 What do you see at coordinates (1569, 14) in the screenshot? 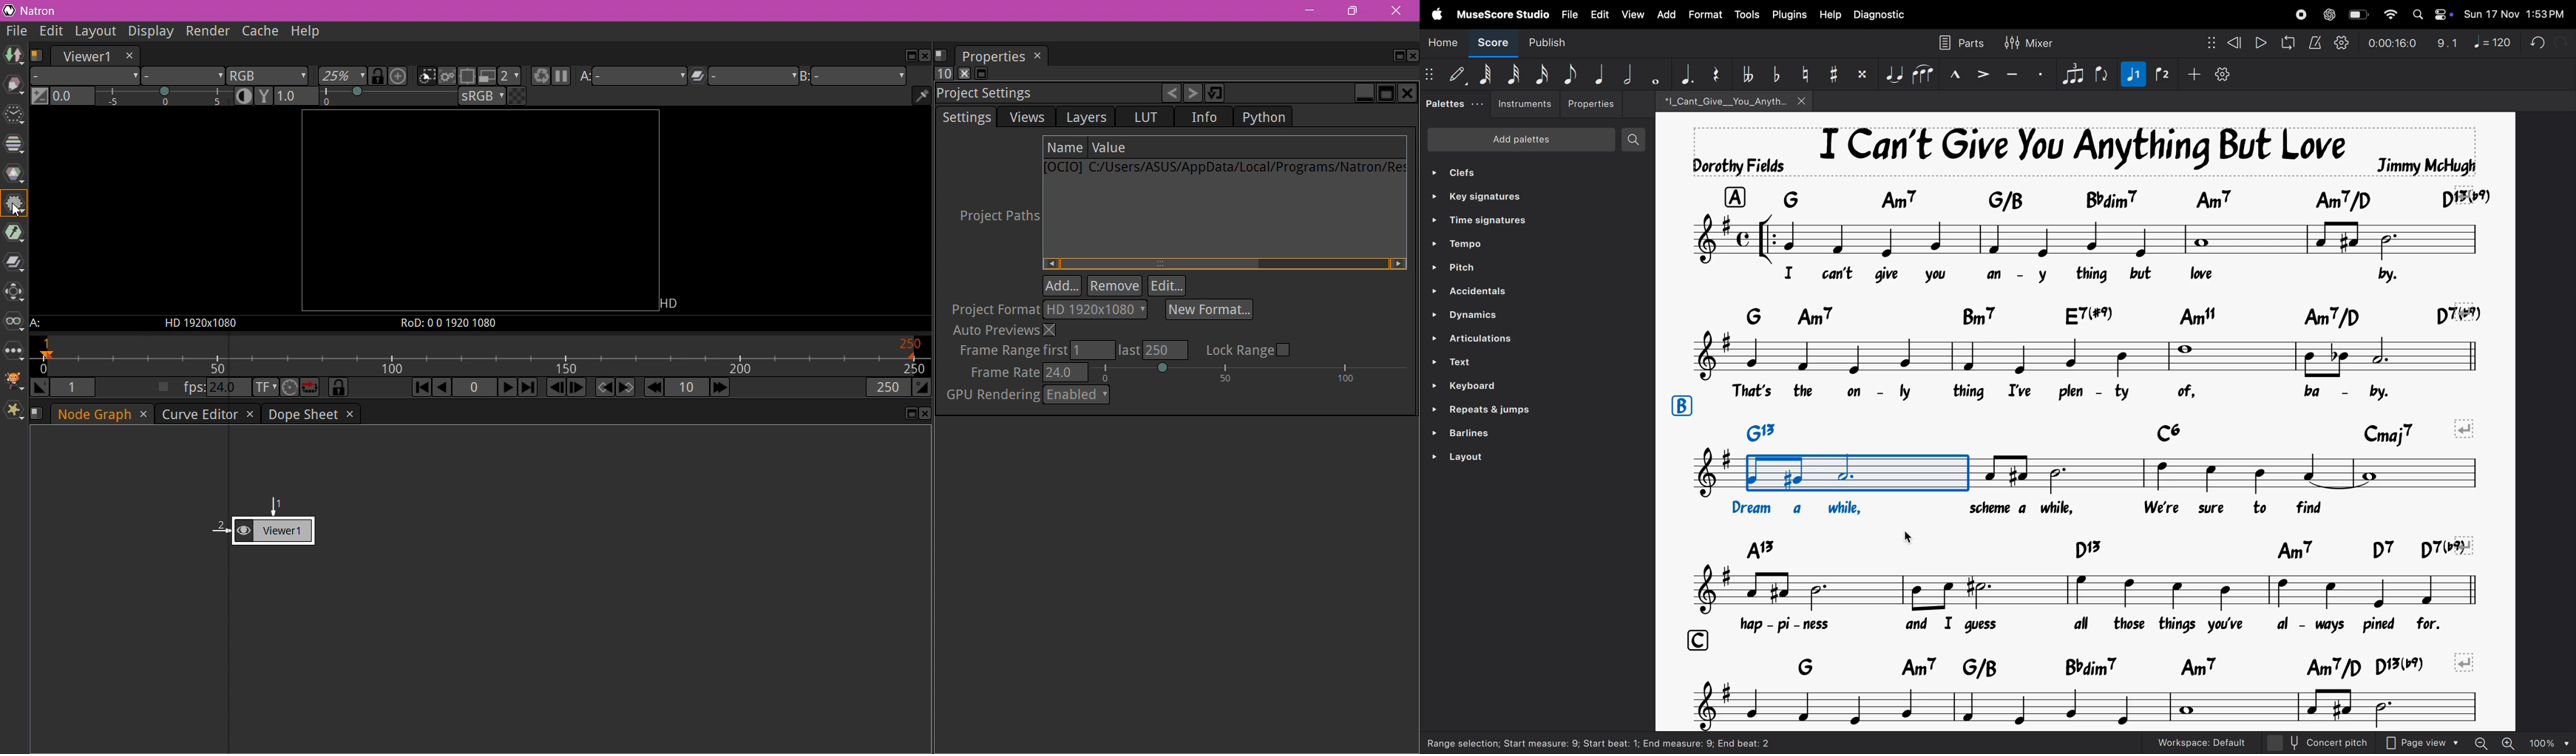
I see `file` at bounding box center [1569, 14].